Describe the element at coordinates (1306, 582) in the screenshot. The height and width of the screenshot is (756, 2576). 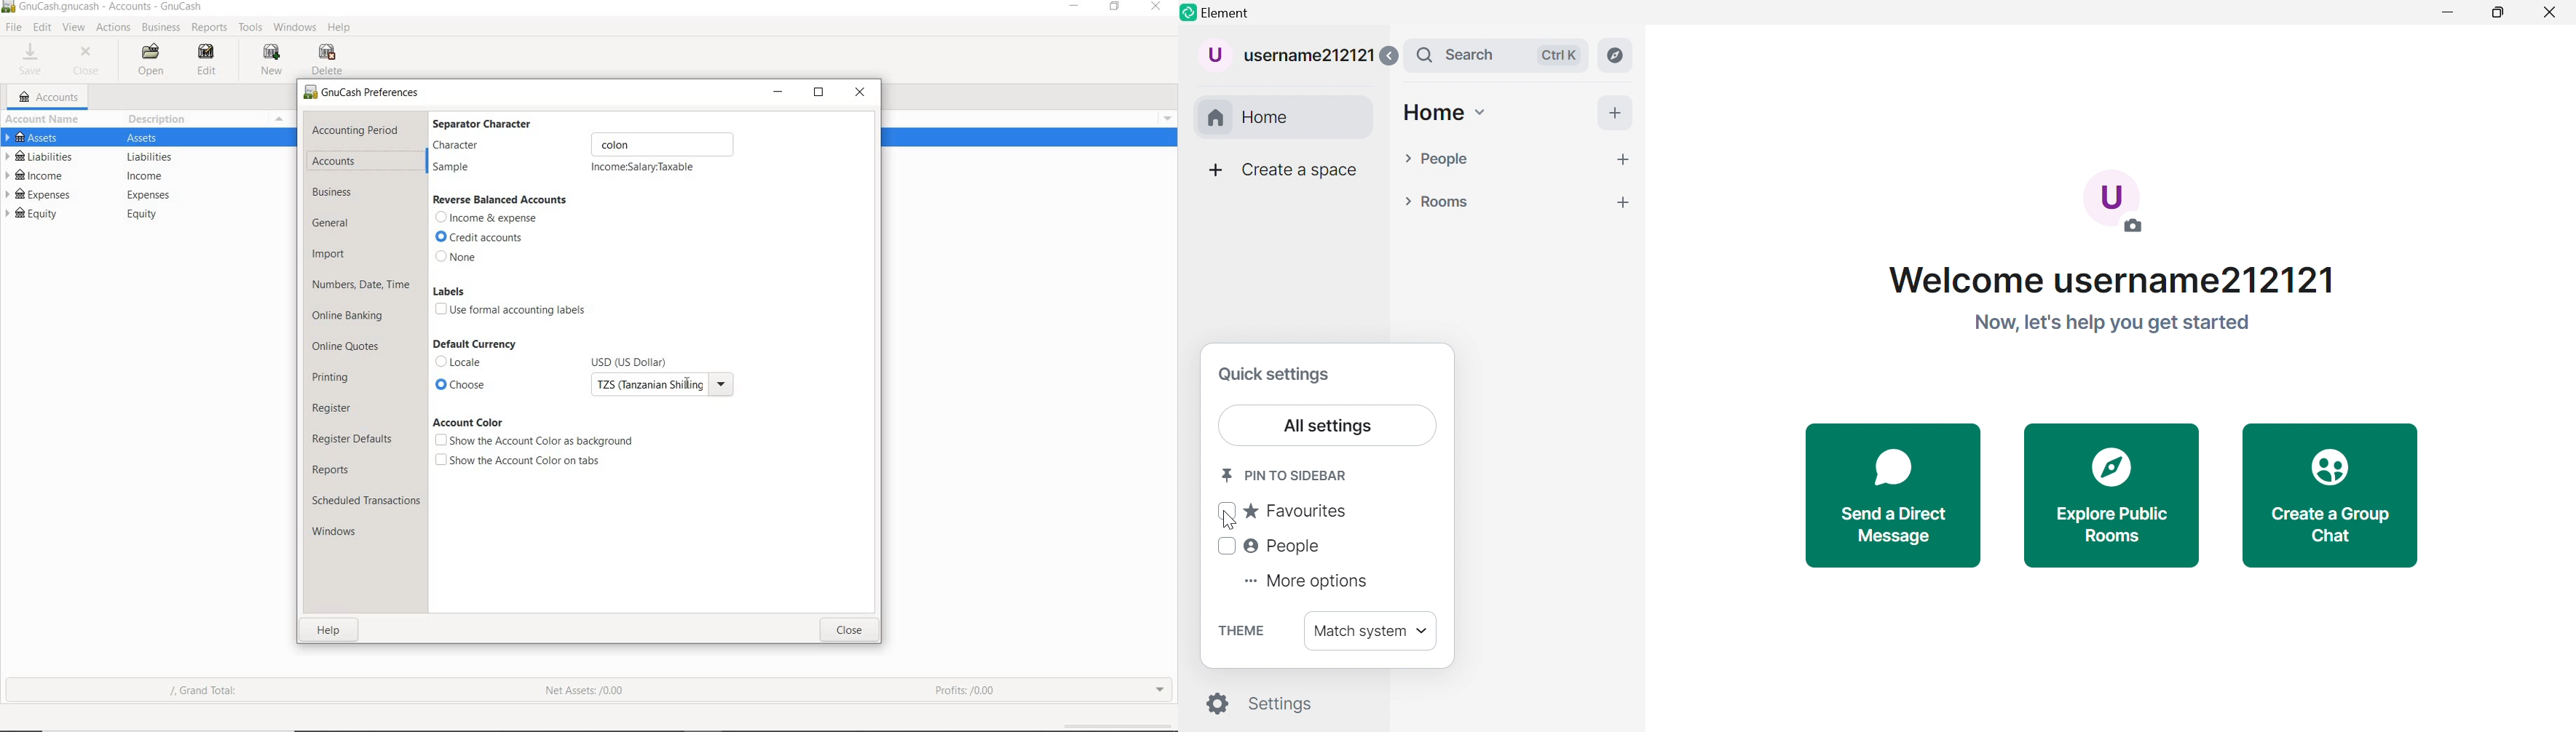
I see `More options` at that location.